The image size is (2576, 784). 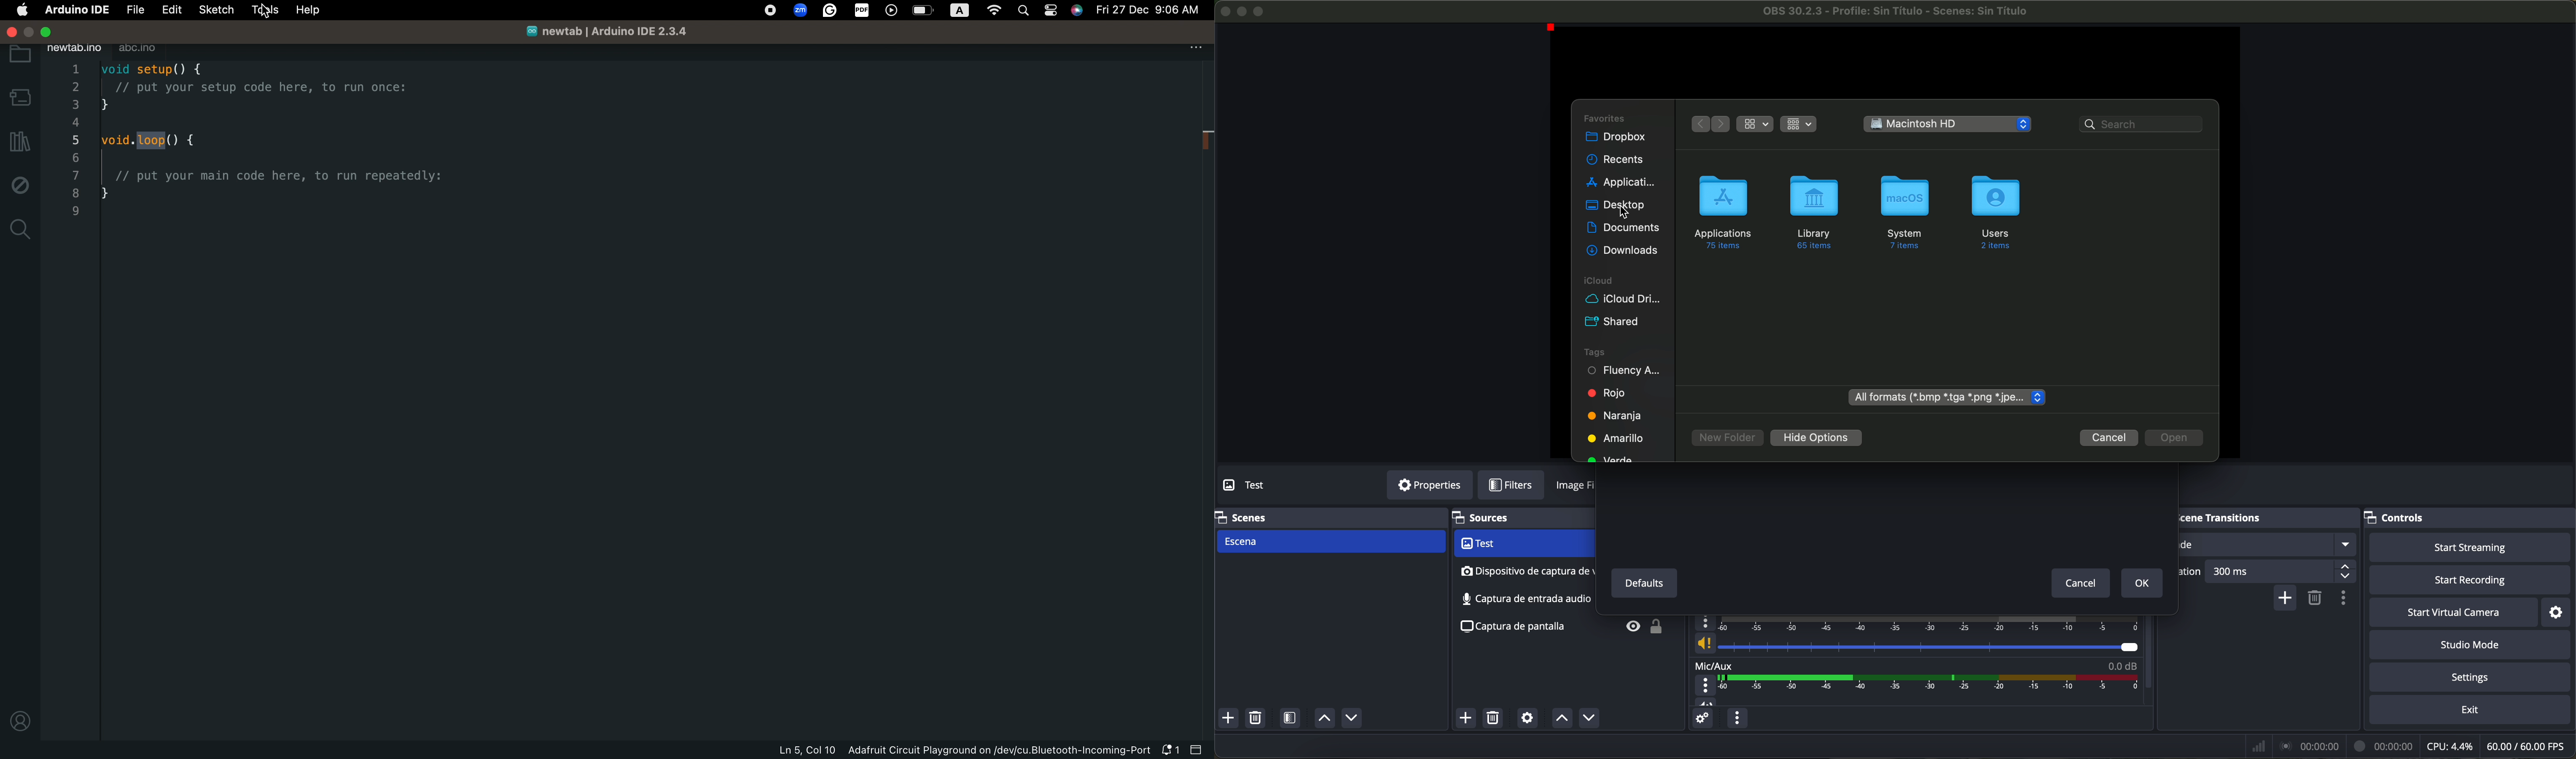 What do you see at coordinates (1916, 644) in the screenshot?
I see `vol` at bounding box center [1916, 644].